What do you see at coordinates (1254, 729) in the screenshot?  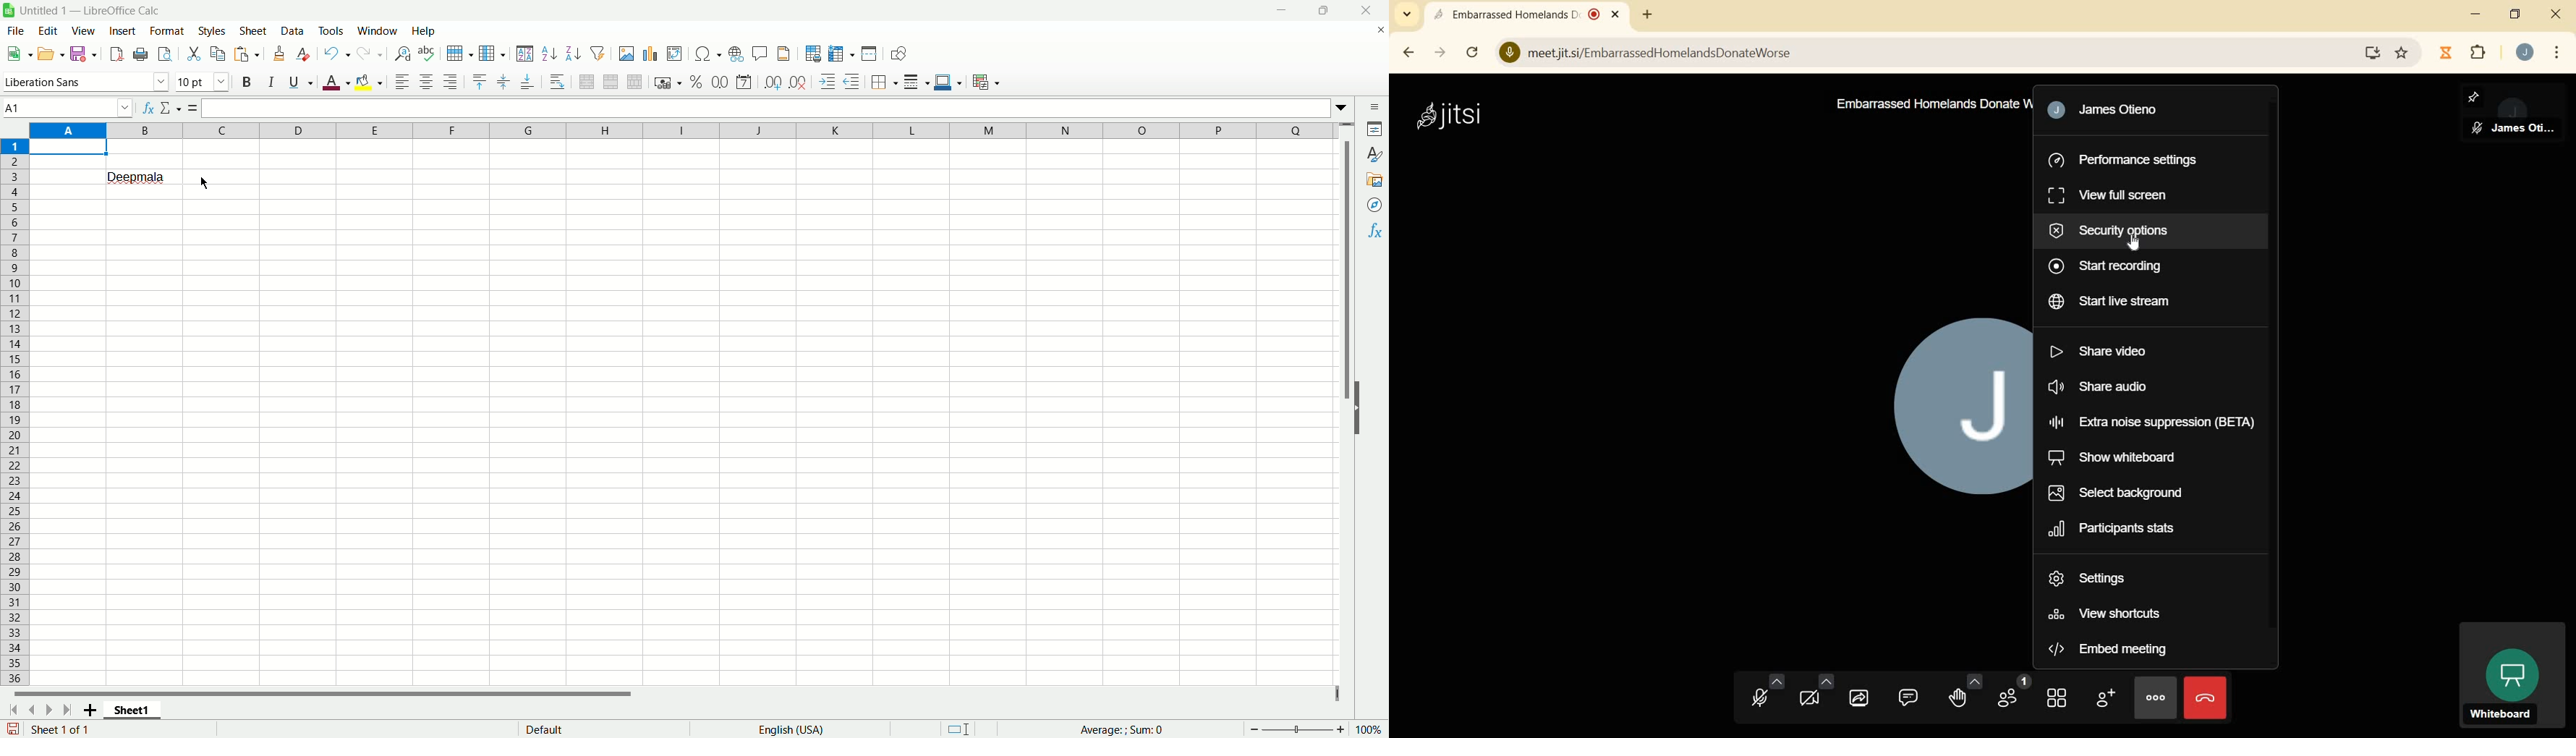 I see `zoom out` at bounding box center [1254, 729].